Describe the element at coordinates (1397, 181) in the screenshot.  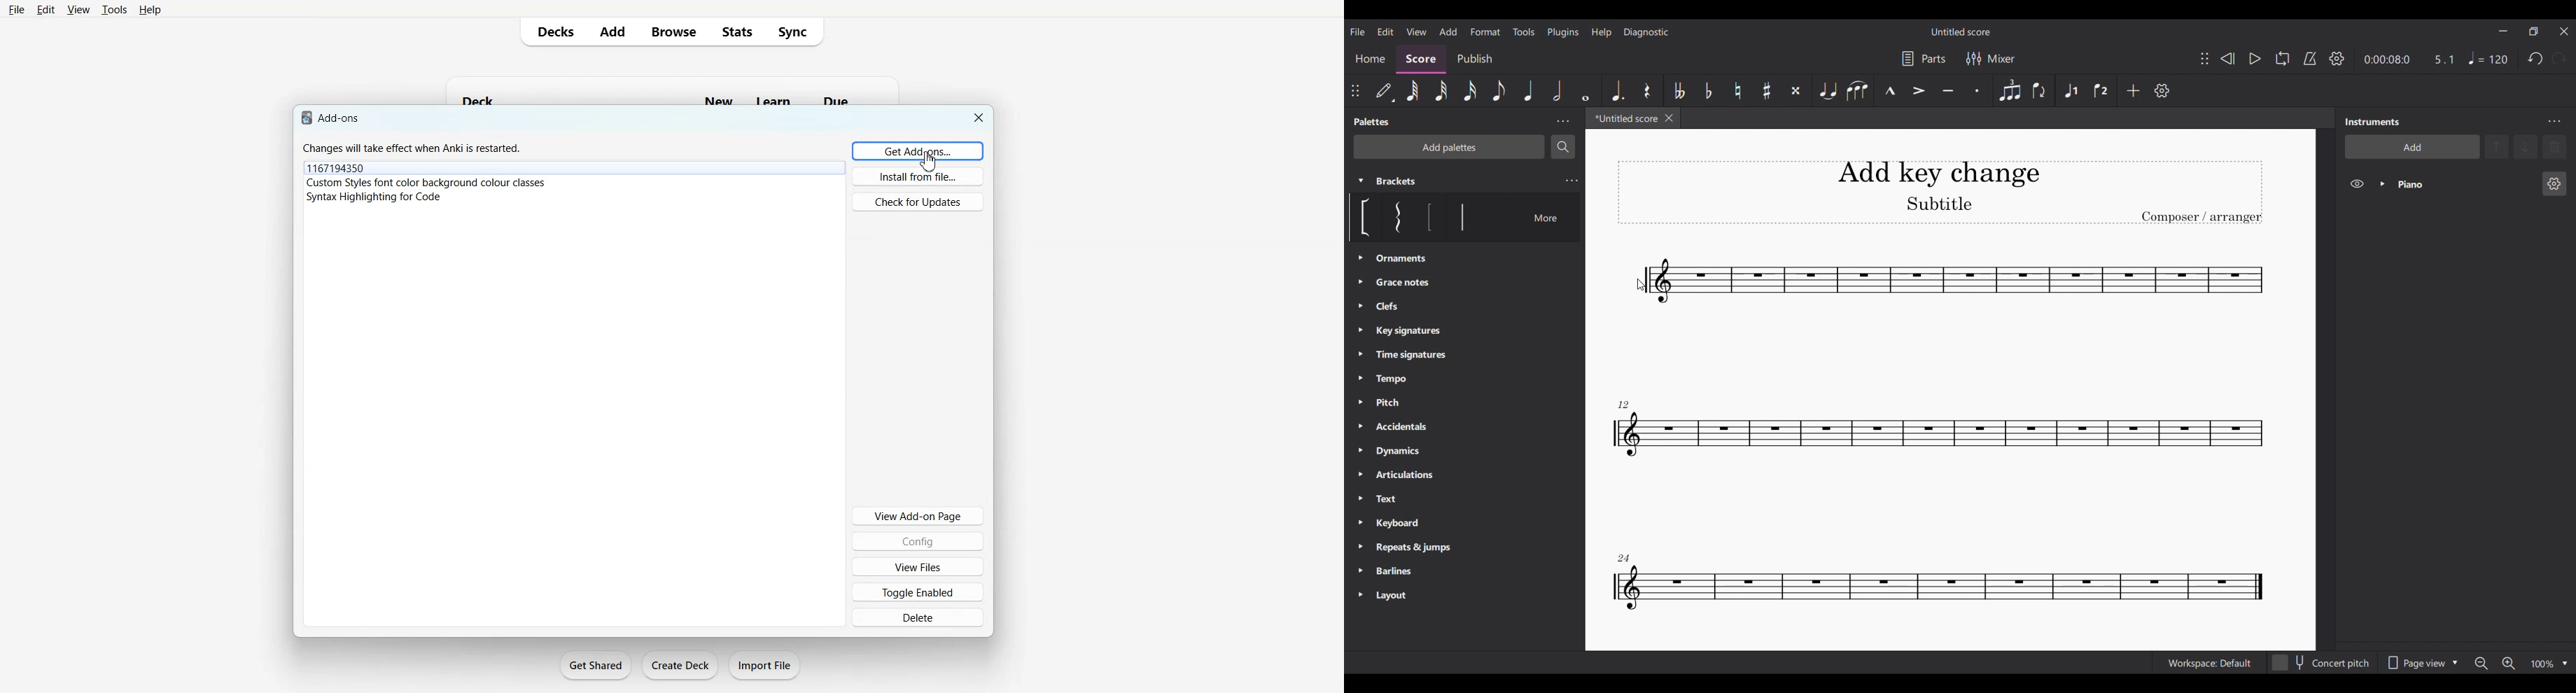
I see `Title of current selection` at that location.